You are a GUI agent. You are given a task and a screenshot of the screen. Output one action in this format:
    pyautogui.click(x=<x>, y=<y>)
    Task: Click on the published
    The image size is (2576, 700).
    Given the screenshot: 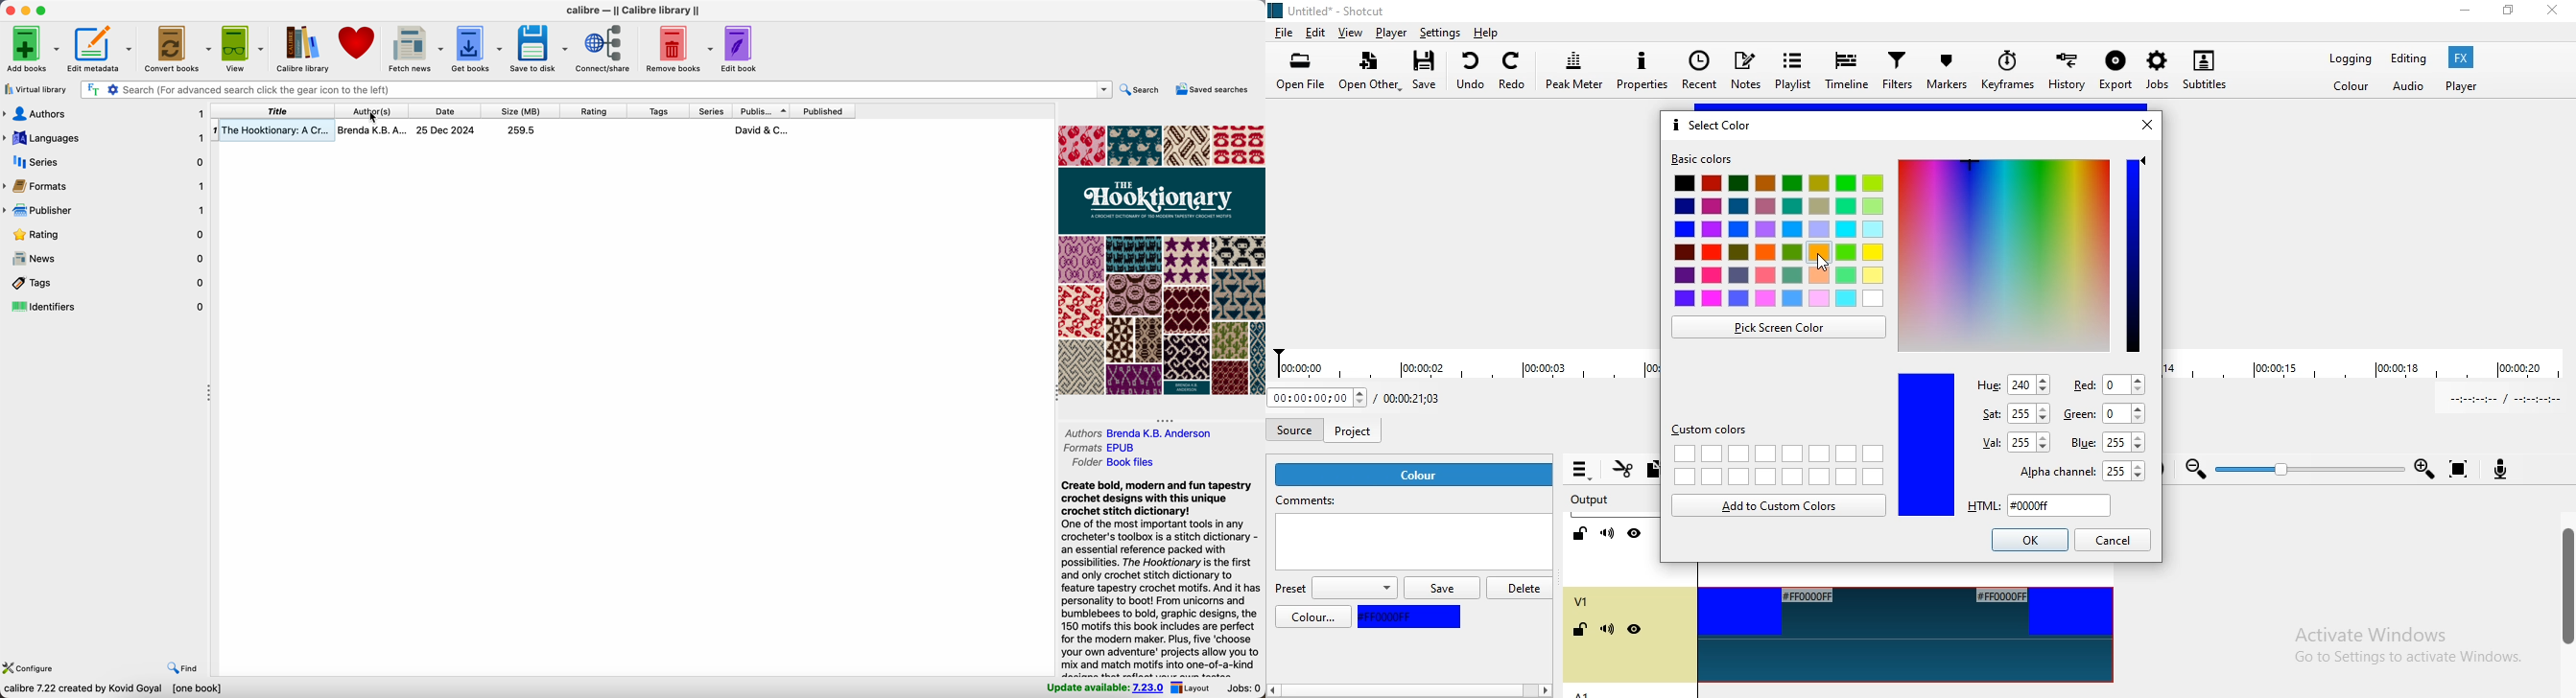 What is the action you would take?
    pyautogui.click(x=822, y=111)
    